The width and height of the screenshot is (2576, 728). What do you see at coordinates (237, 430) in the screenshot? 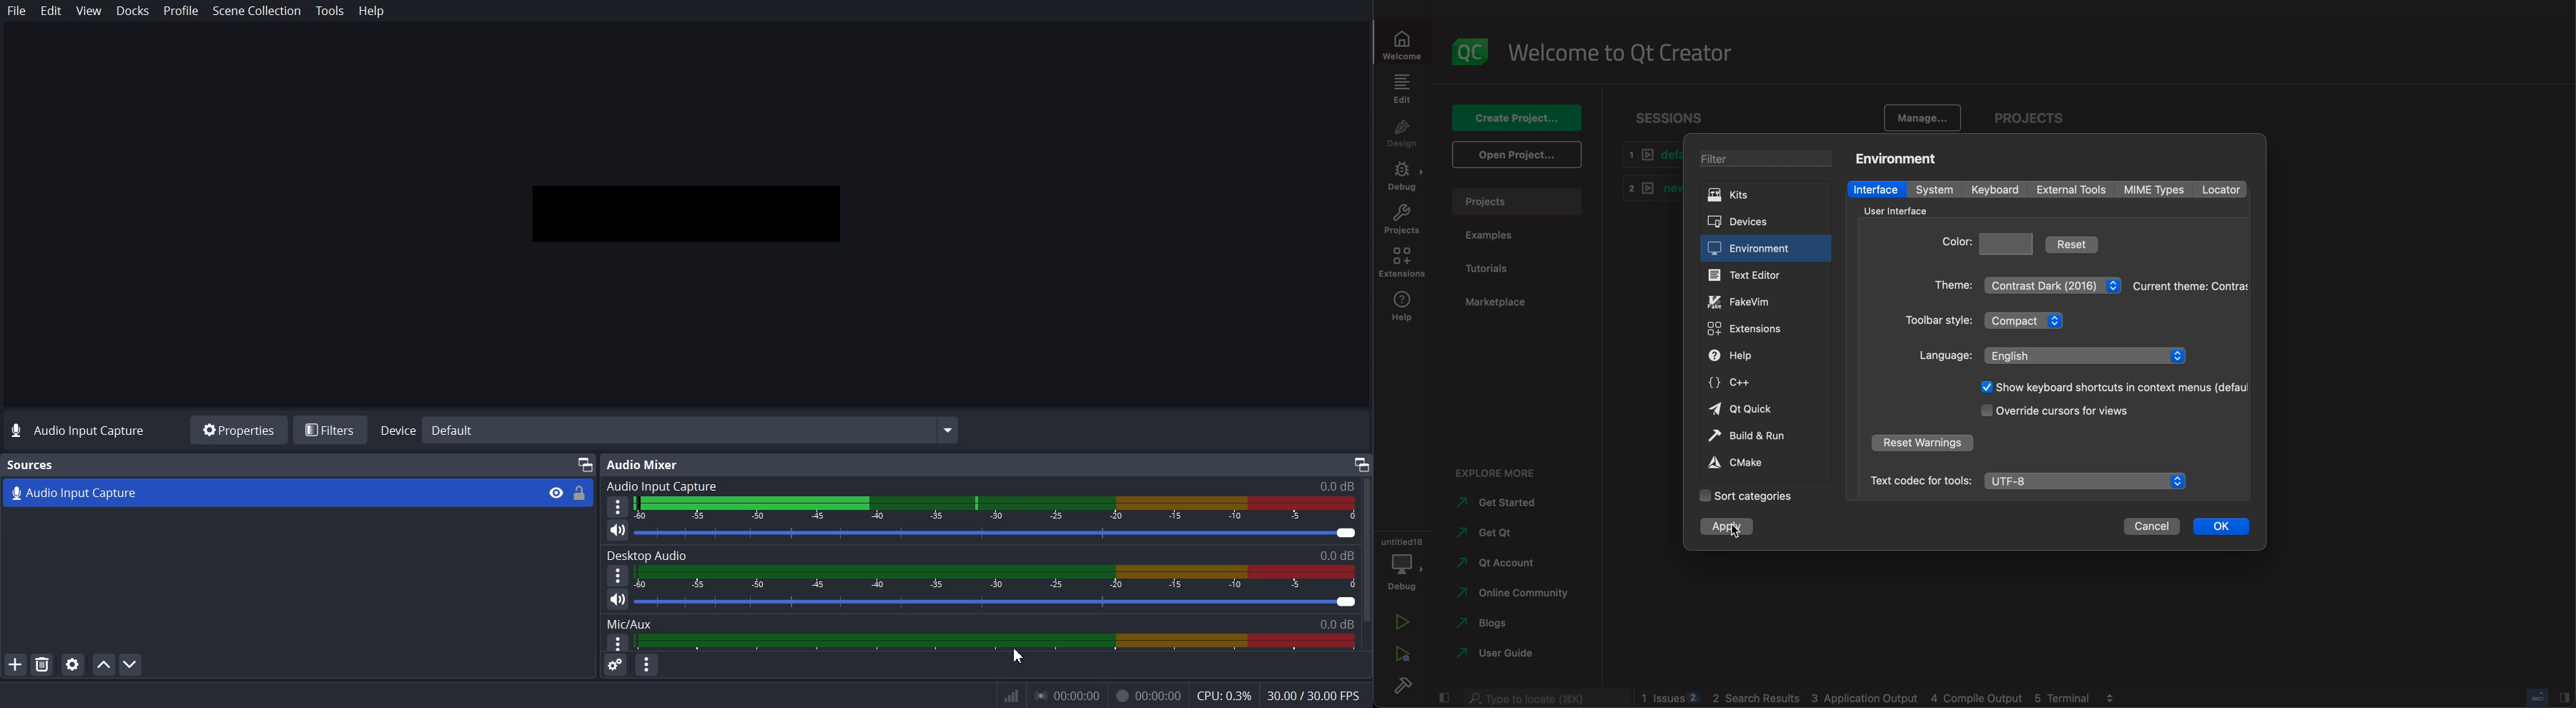
I see `Properties` at bounding box center [237, 430].